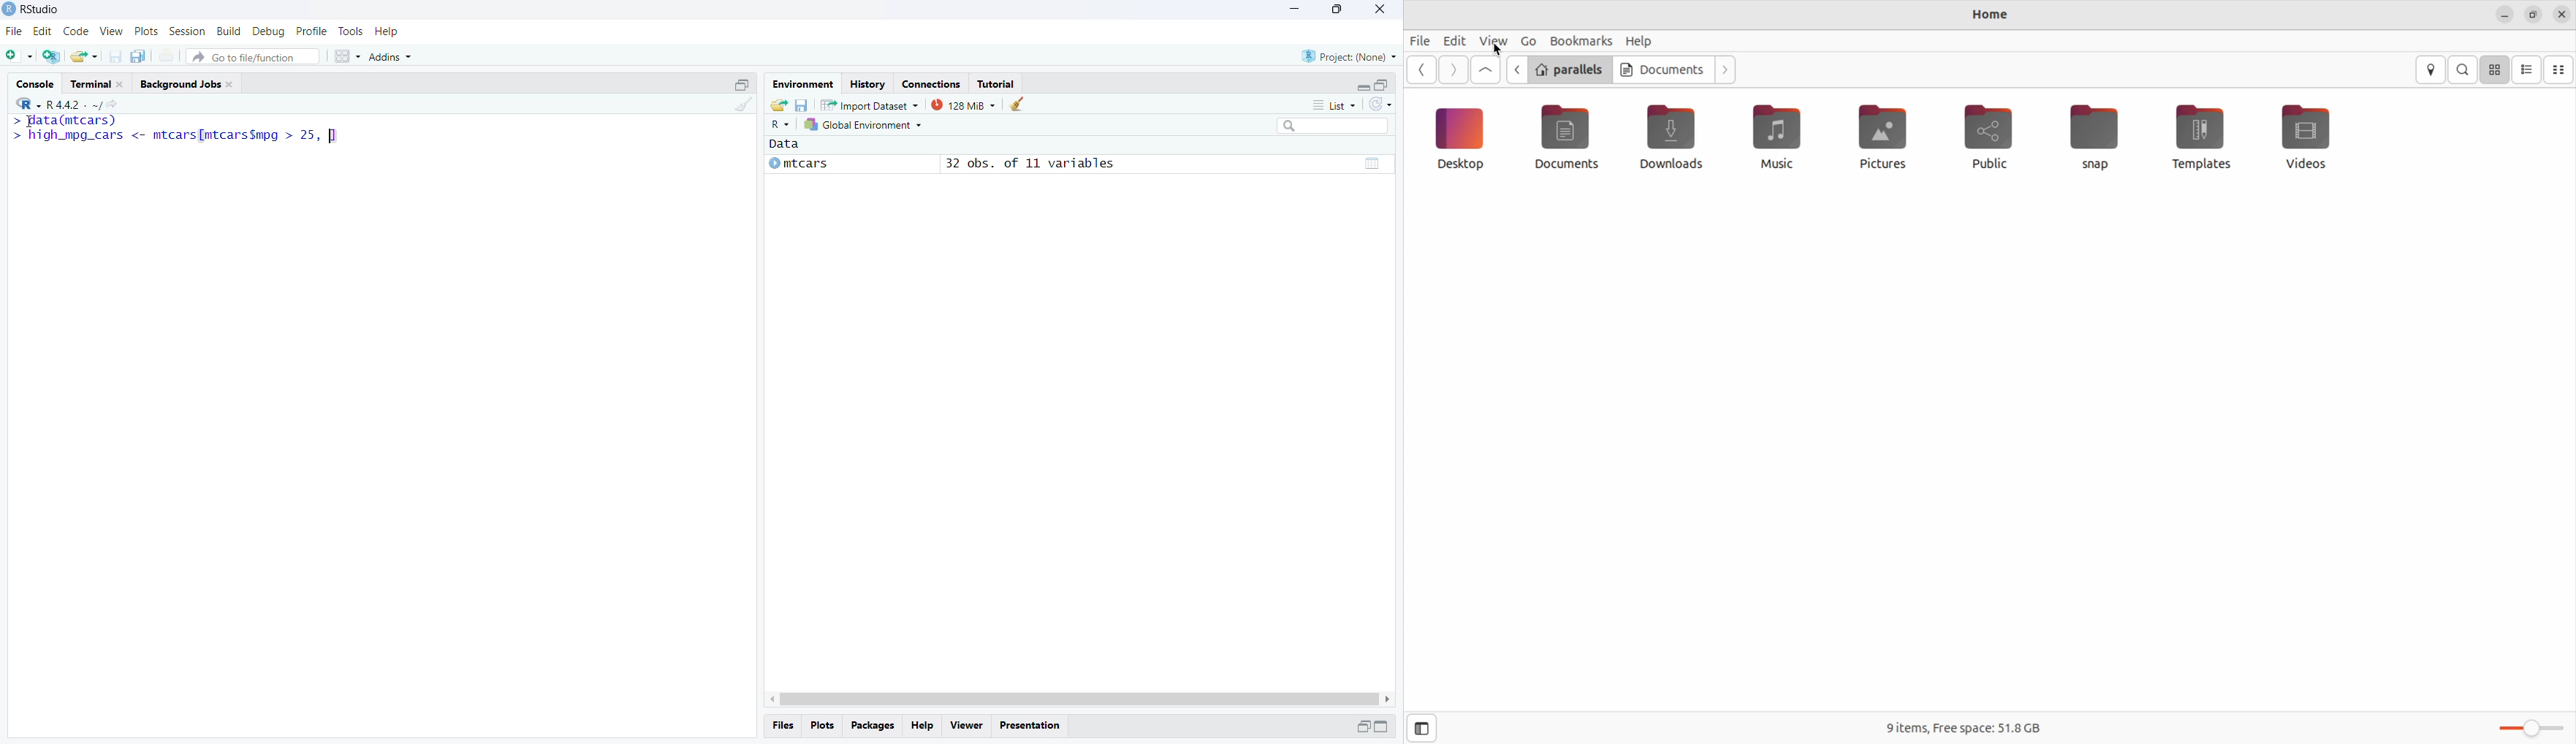 The height and width of the screenshot is (756, 2576). What do you see at coordinates (1379, 11) in the screenshot?
I see `close` at bounding box center [1379, 11].